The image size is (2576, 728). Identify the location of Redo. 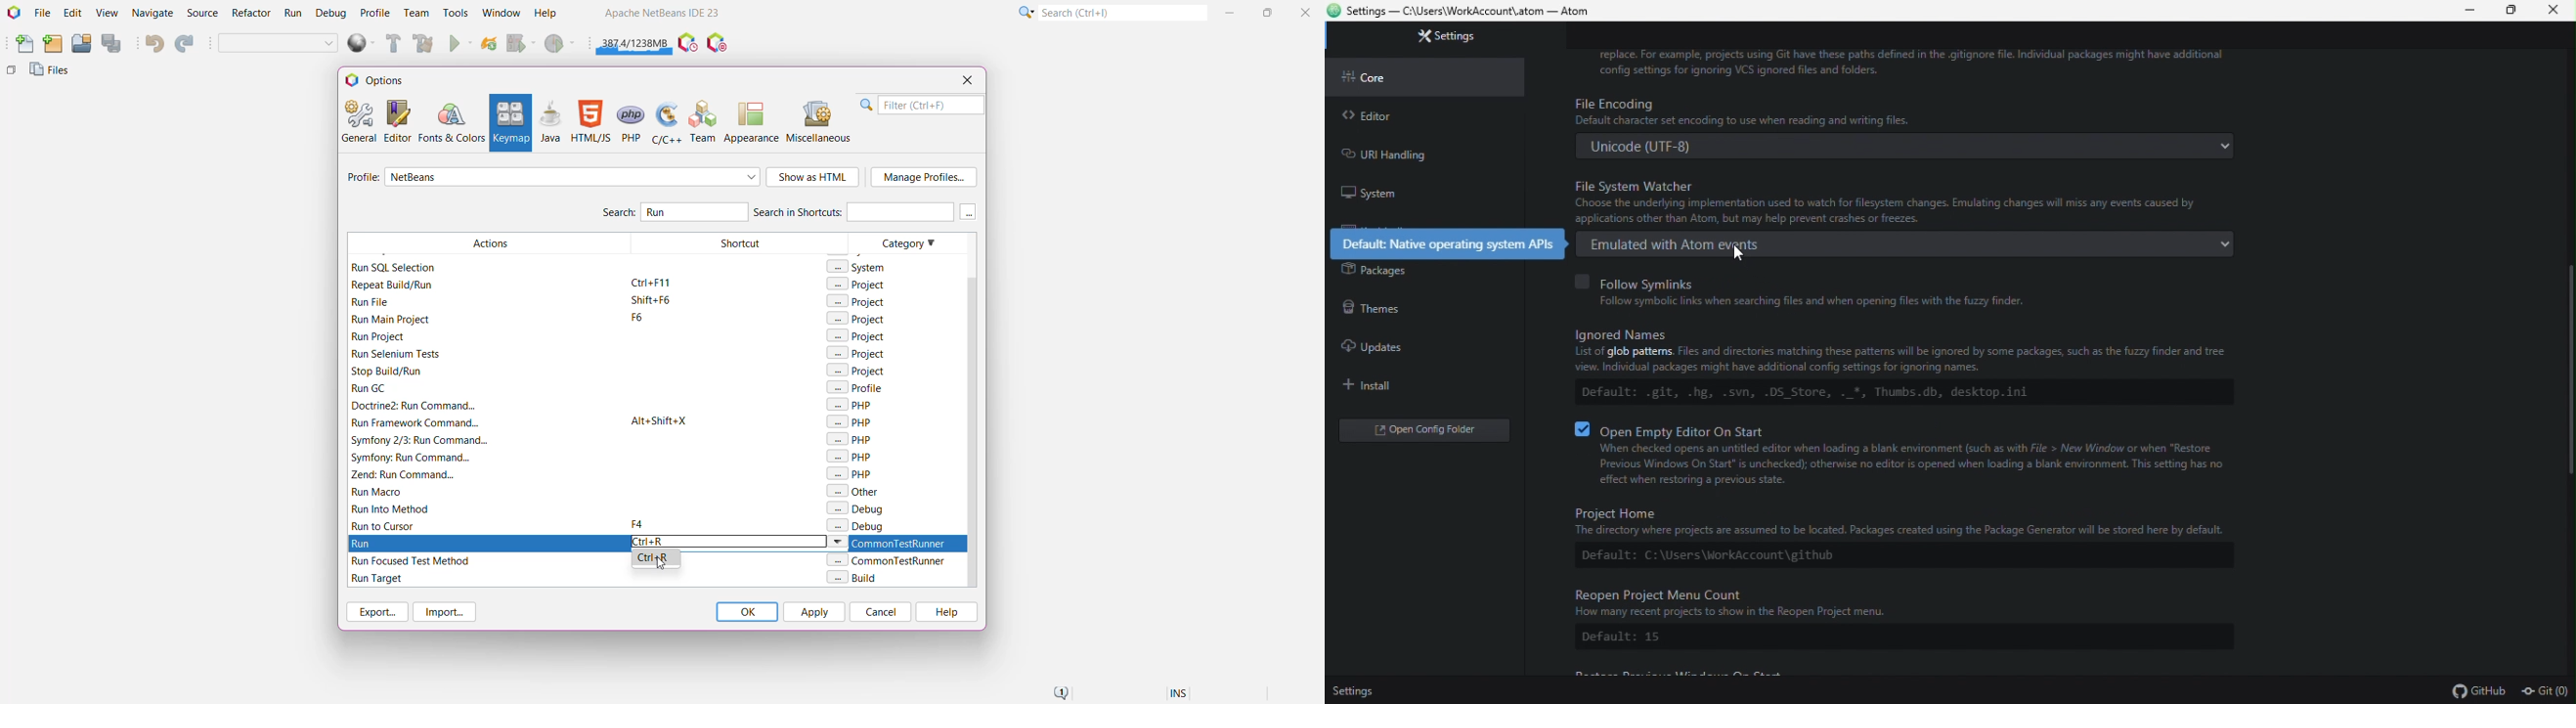
(186, 44).